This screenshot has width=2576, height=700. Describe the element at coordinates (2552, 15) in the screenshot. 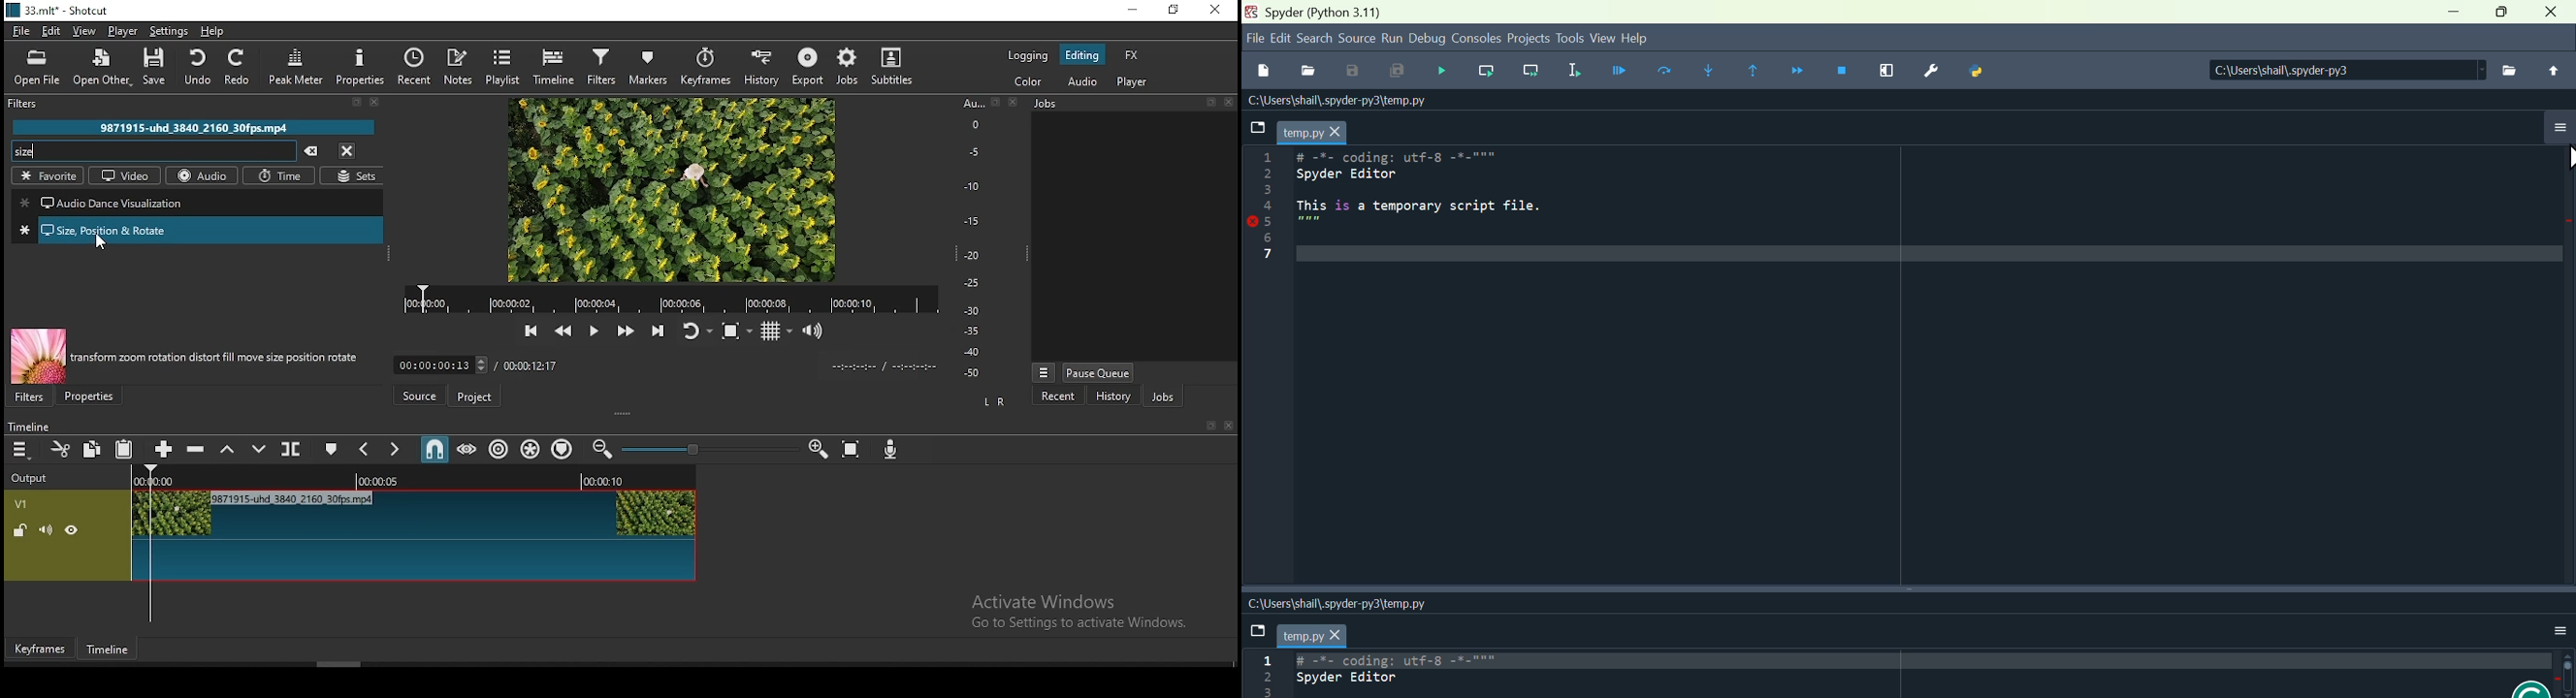

I see `close` at that location.